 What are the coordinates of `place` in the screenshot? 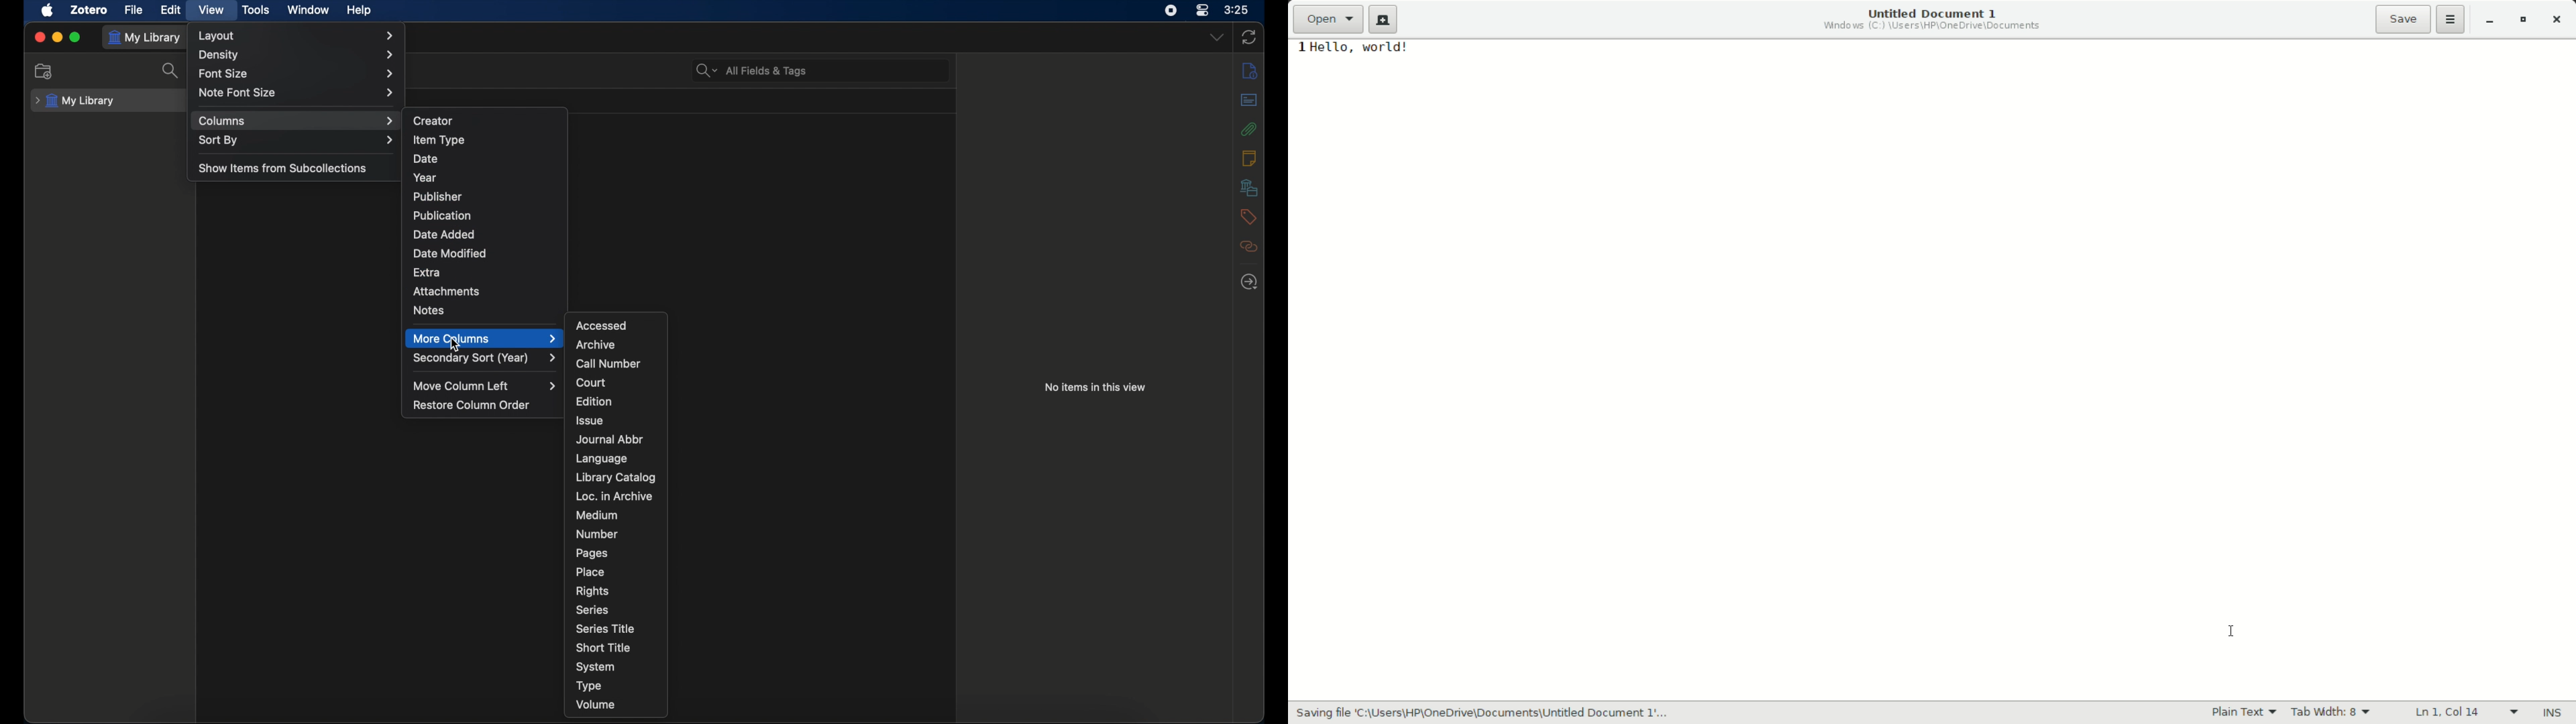 It's located at (590, 572).